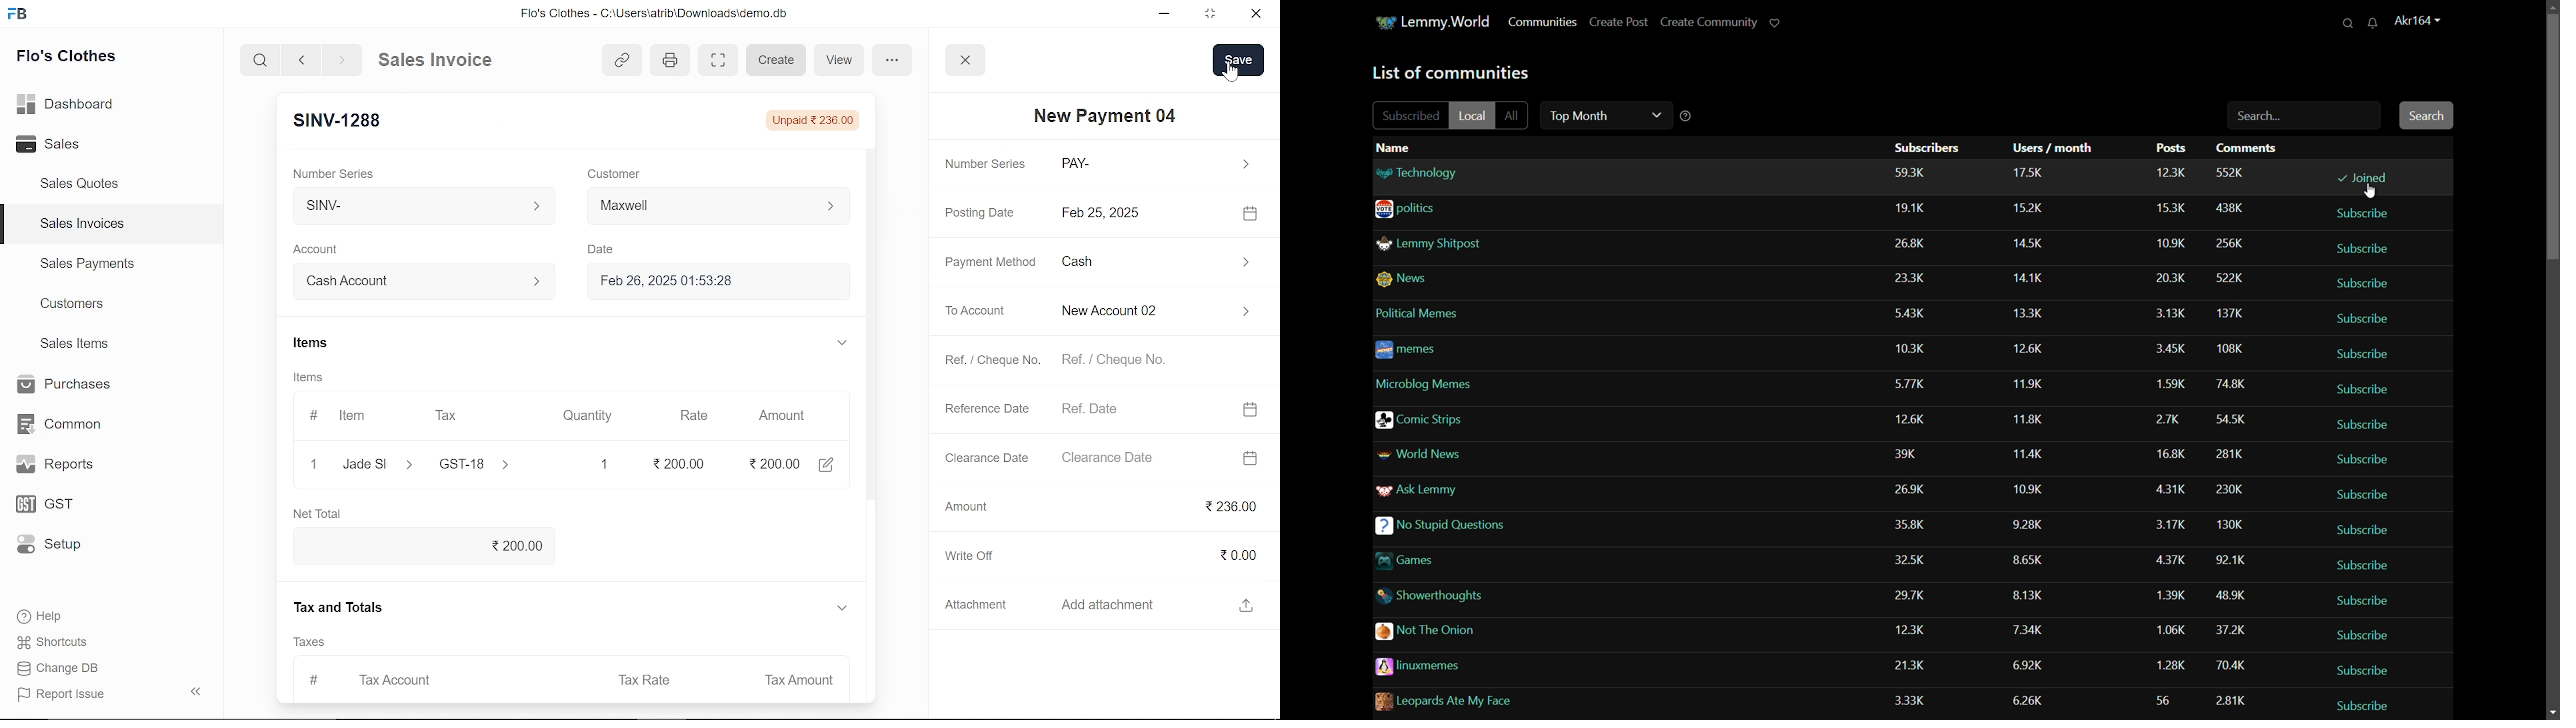  Describe the element at coordinates (197, 689) in the screenshot. I see `hide` at that location.